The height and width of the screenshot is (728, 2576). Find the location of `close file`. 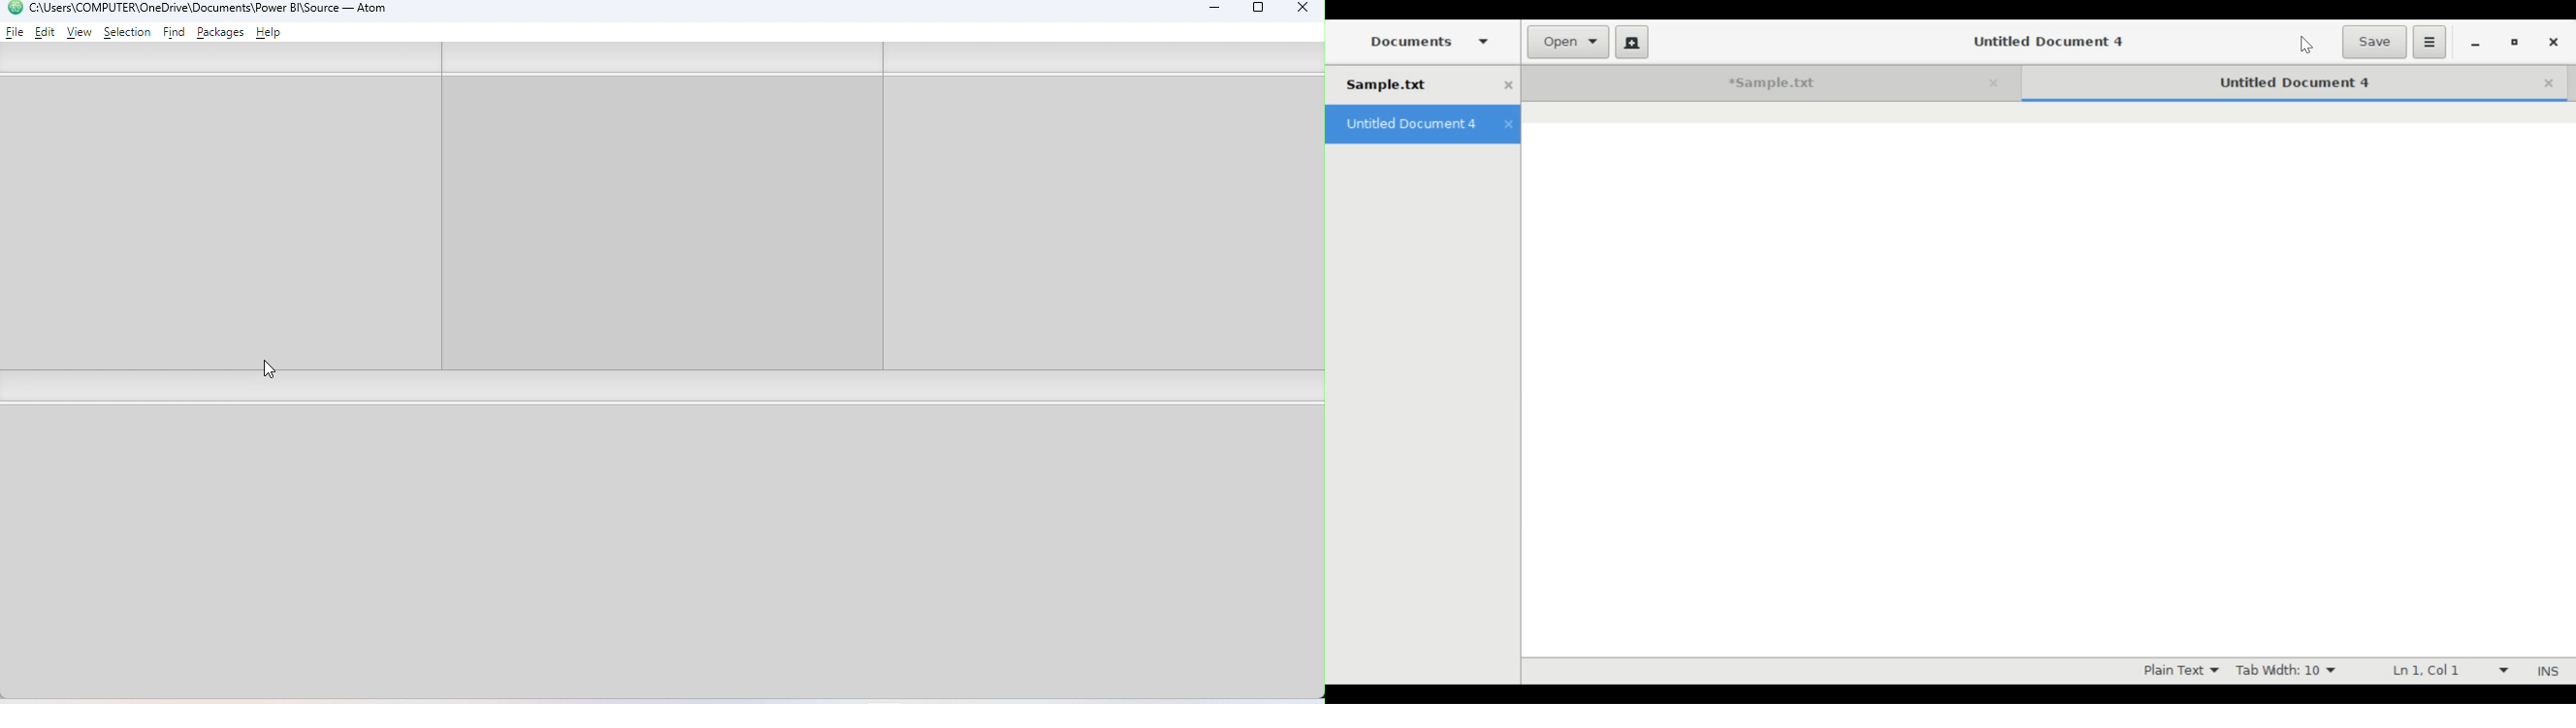

close file is located at coordinates (1508, 85).